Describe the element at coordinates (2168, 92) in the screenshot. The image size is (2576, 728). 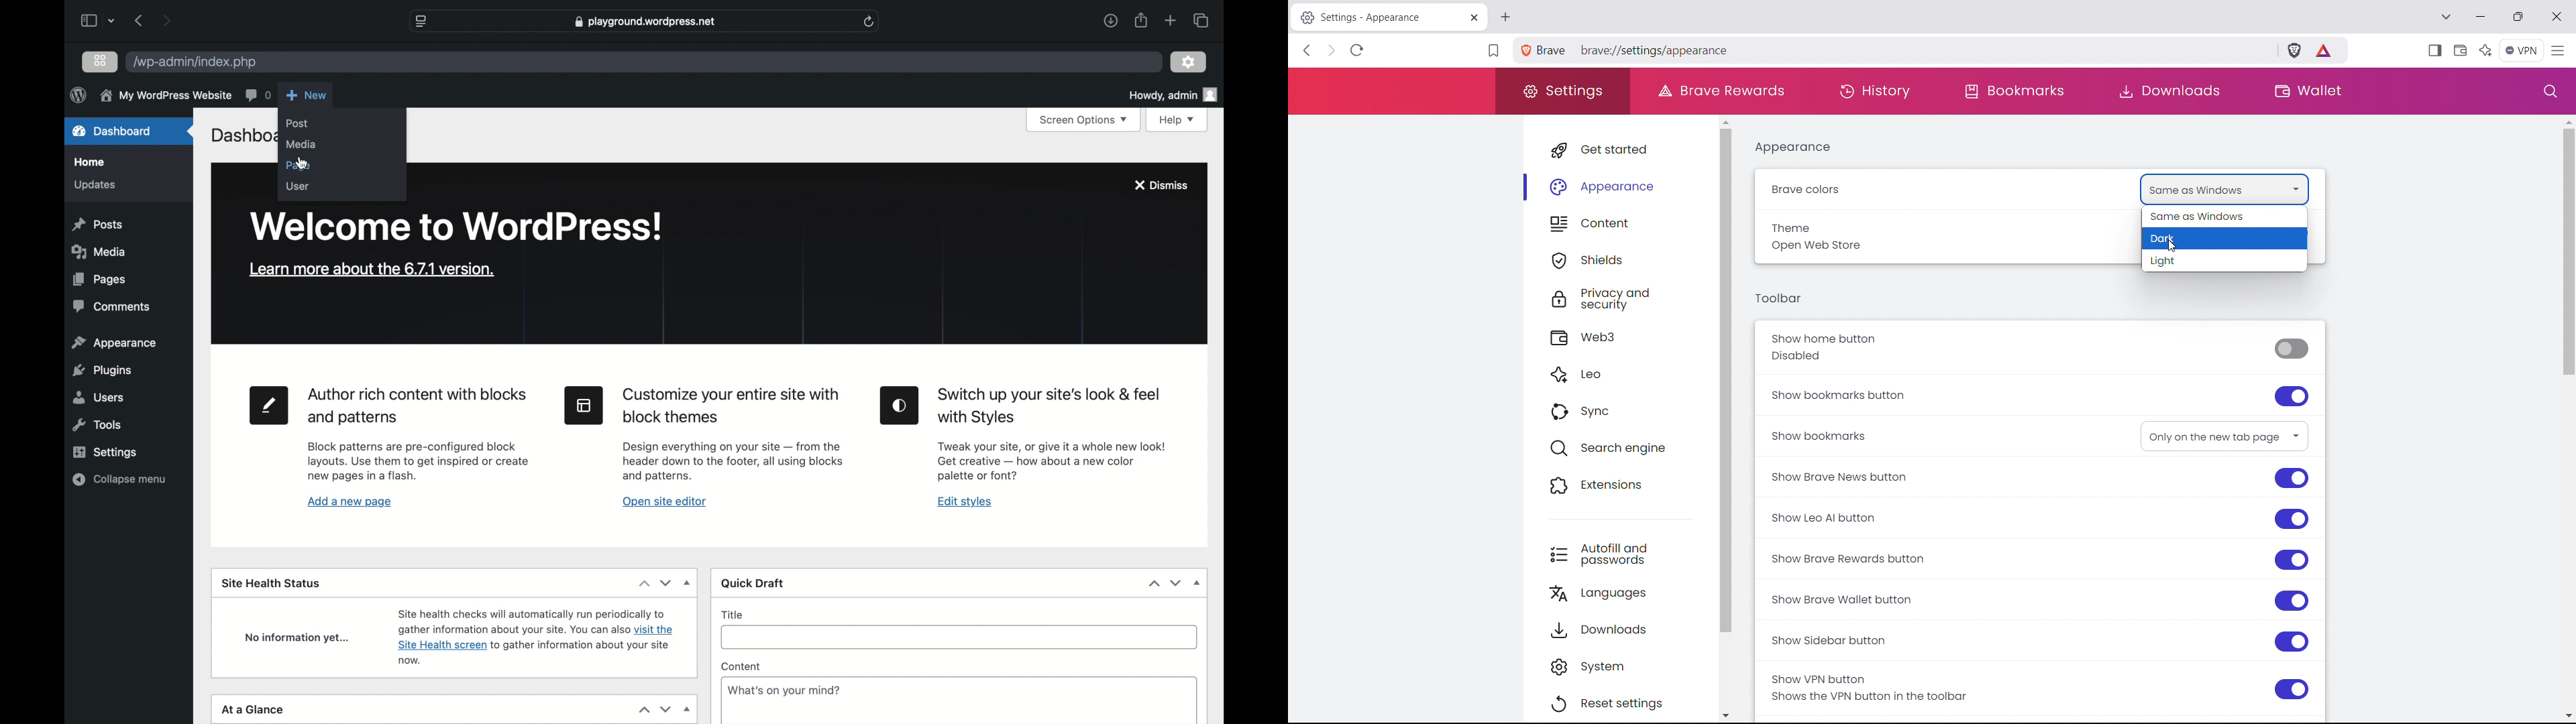
I see `downloads` at that location.